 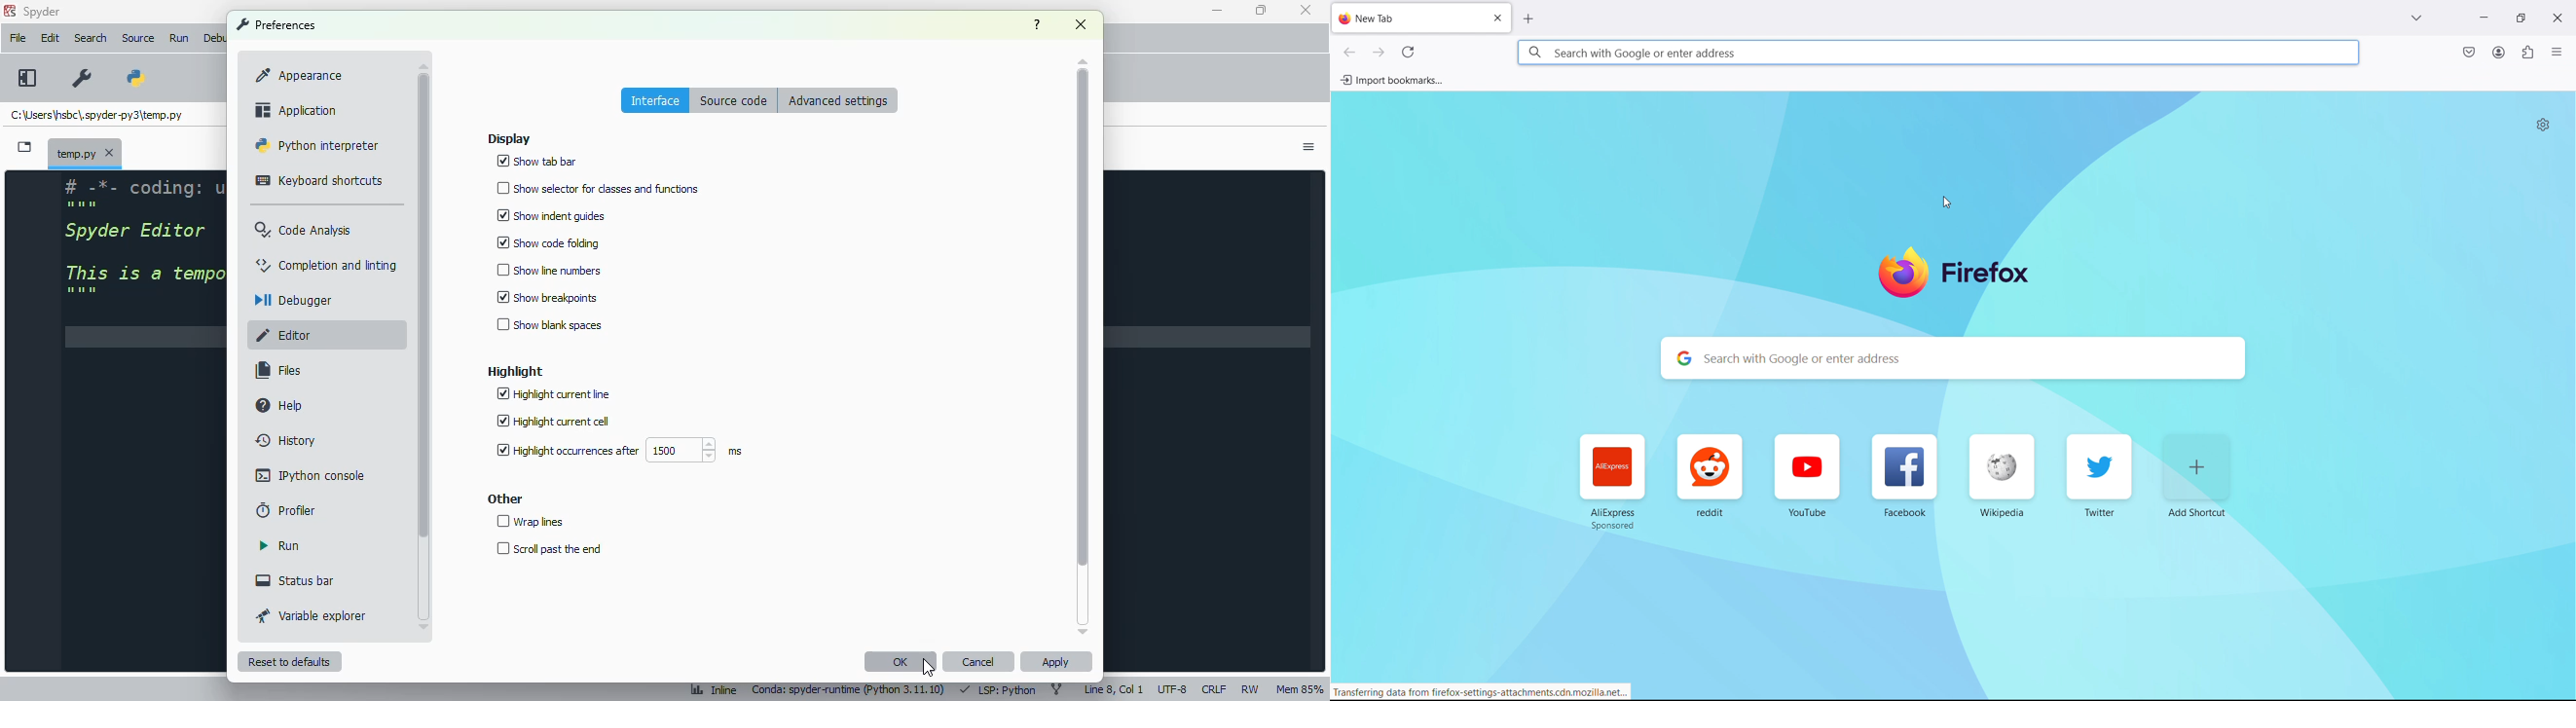 What do you see at coordinates (1173, 691) in the screenshot?
I see `UTF-8` at bounding box center [1173, 691].